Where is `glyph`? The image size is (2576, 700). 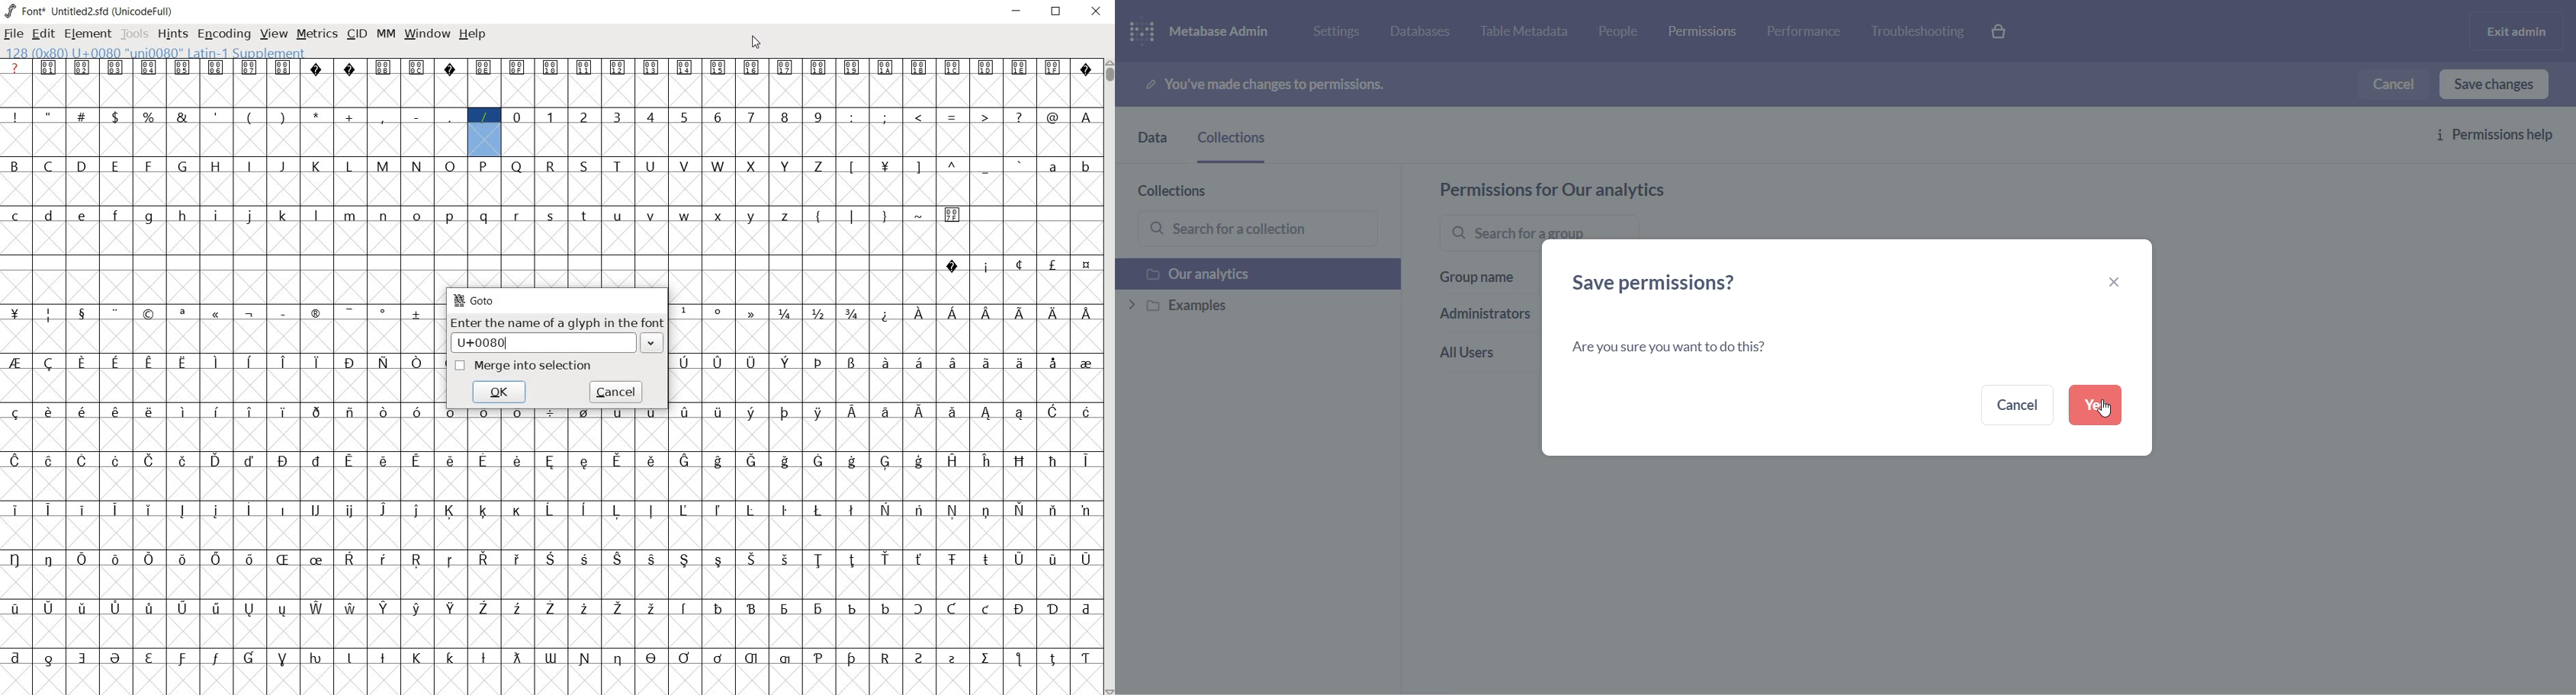 glyph is located at coordinates (719, 217).